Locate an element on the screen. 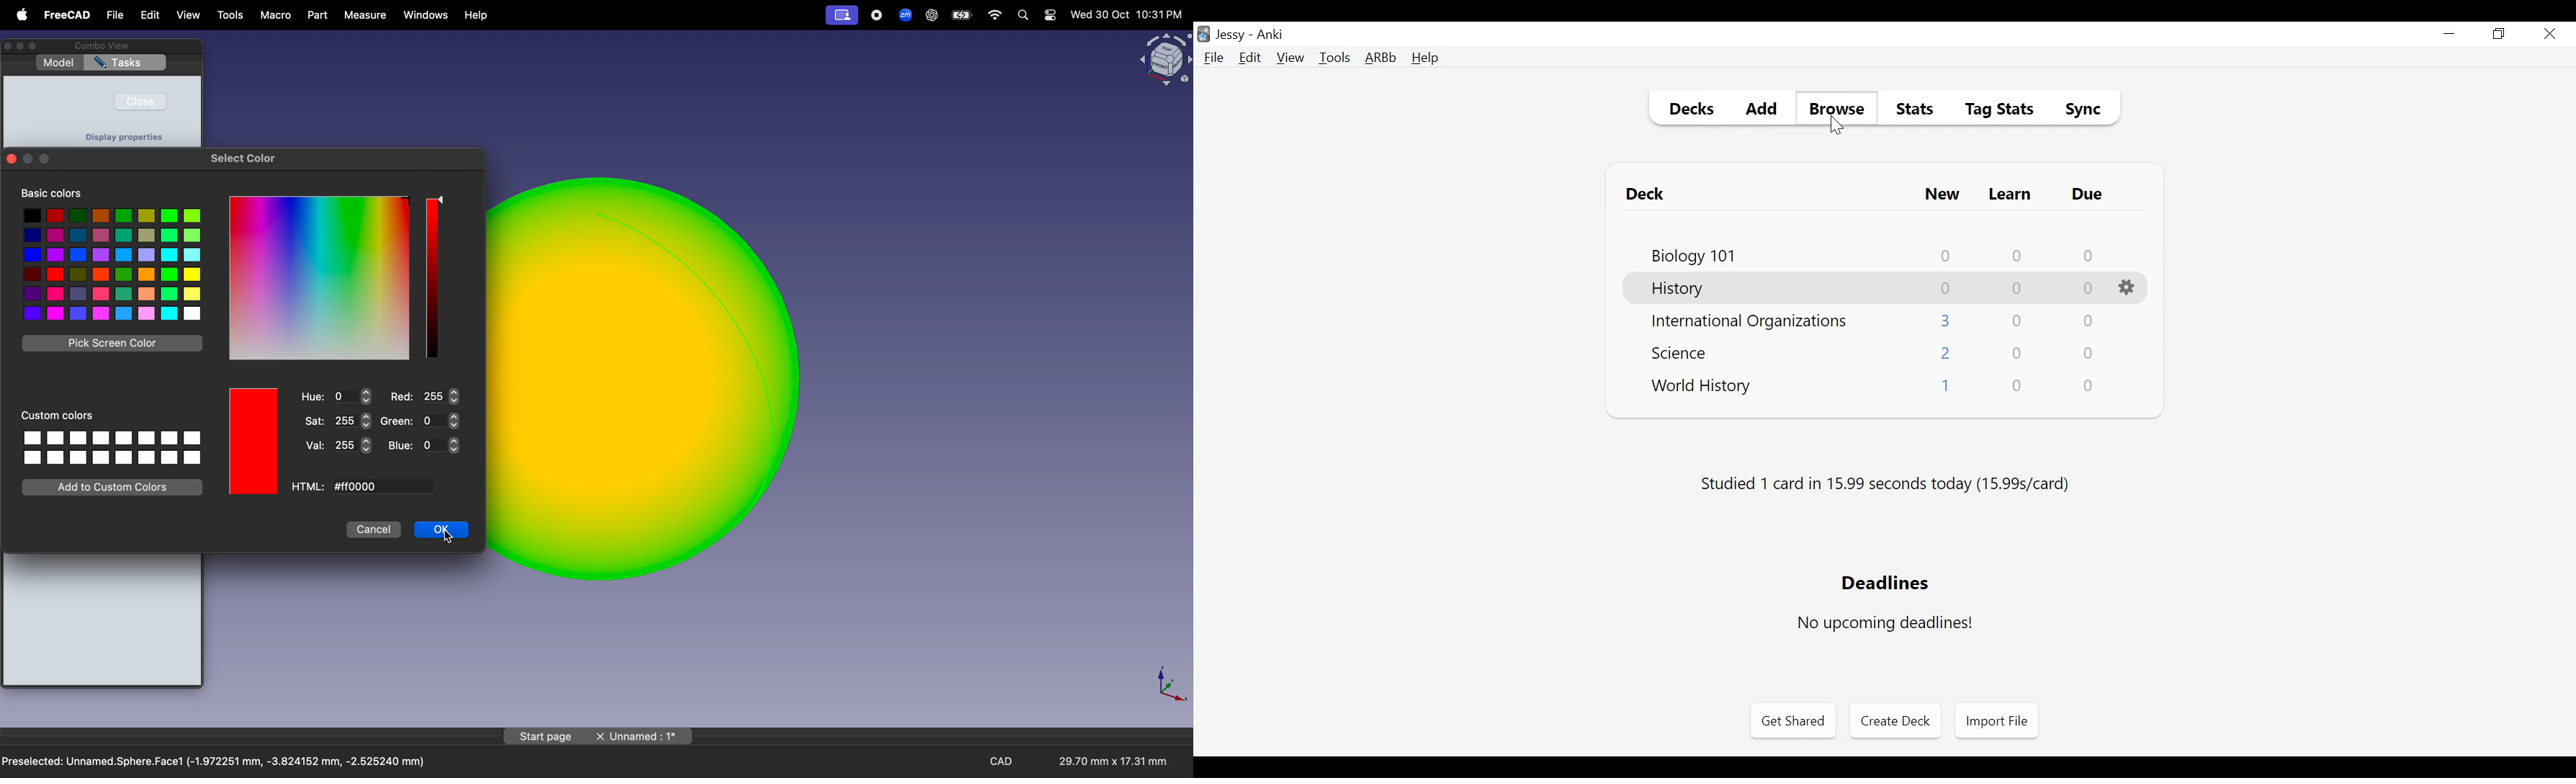  Import Files is located at coordinates (1996, 723).